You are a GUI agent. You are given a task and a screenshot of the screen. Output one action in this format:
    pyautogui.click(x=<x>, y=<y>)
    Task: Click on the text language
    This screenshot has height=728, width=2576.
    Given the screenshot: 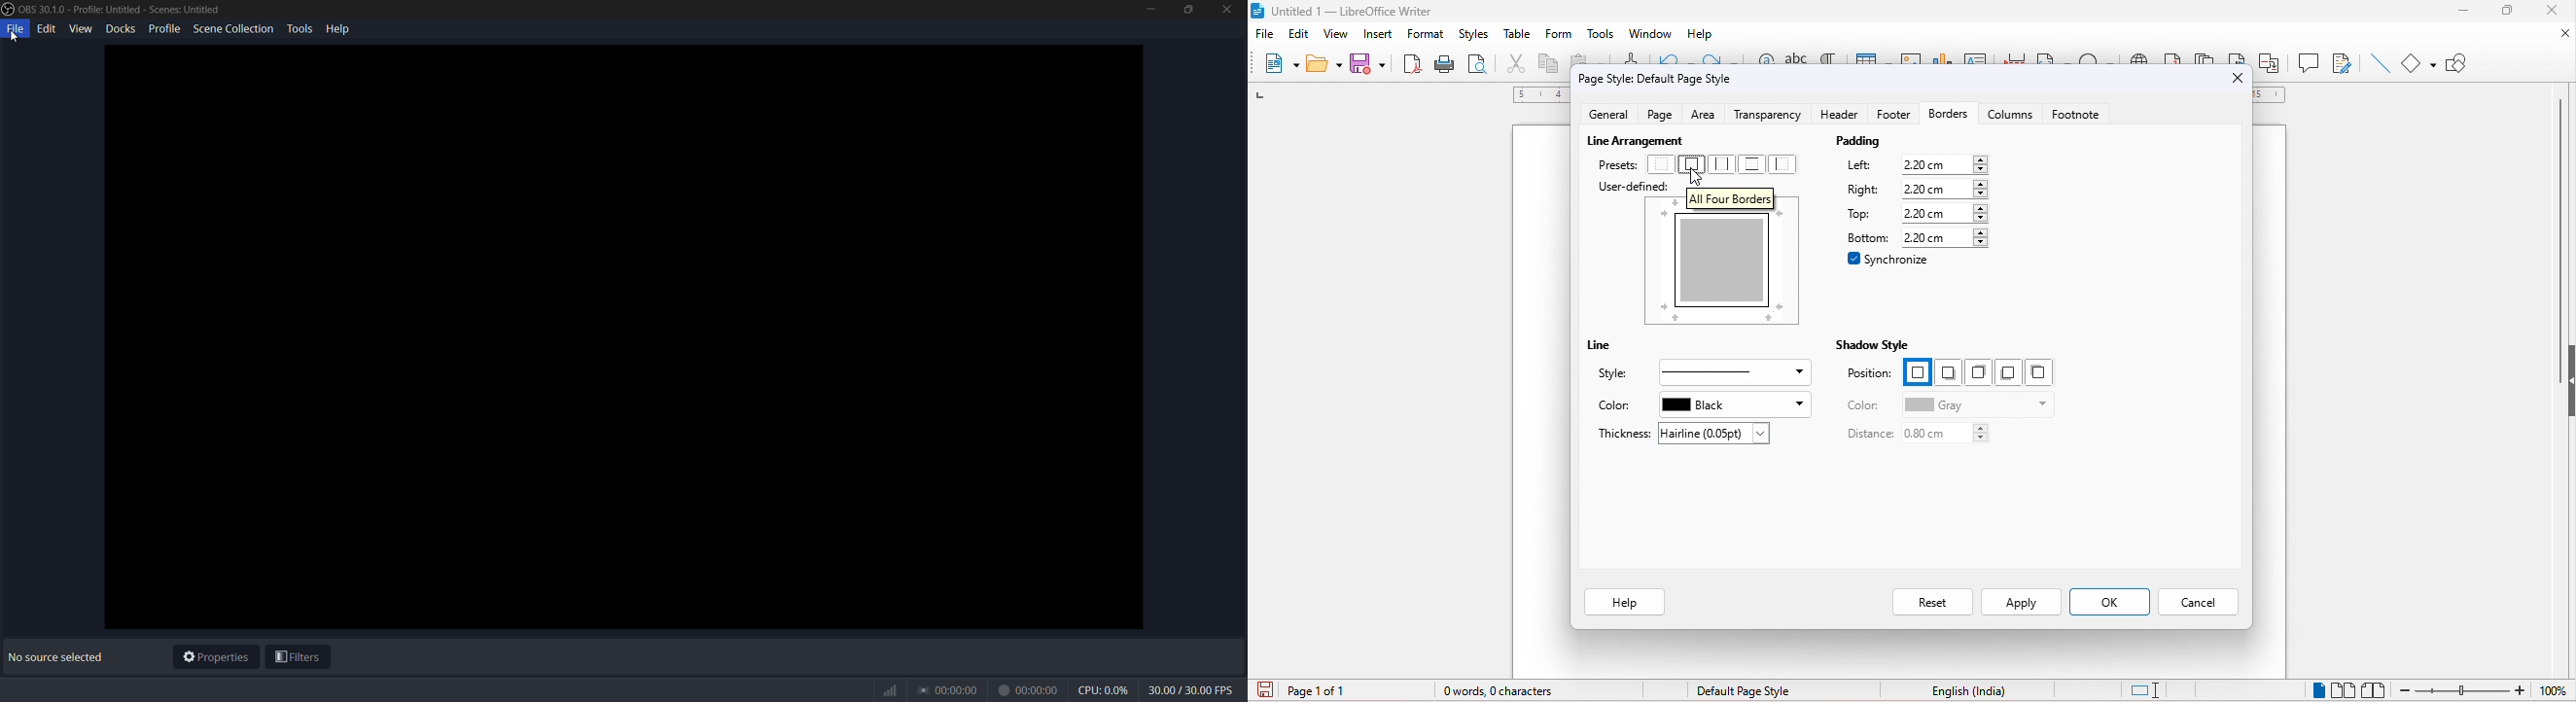 What is the action you would take?
    pyautogui.click(x=1968, y=692)
    